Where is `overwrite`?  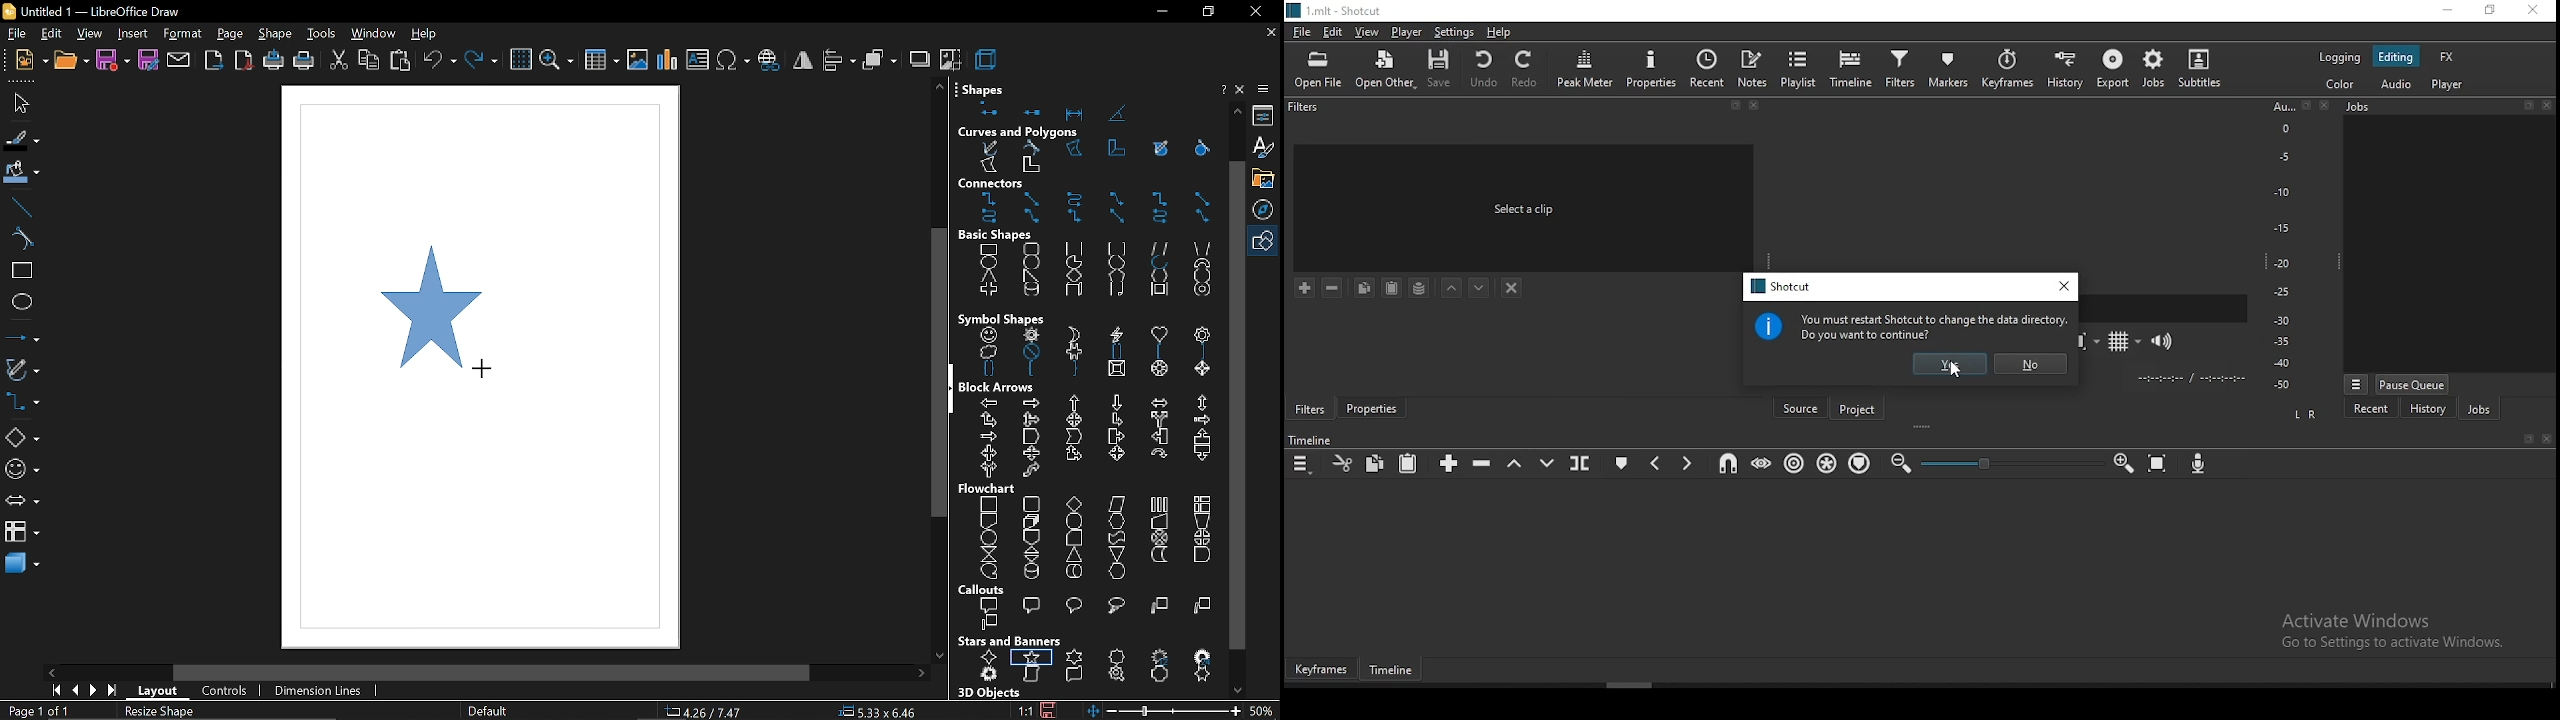
overwrite is located at coordinates (1545, 461).